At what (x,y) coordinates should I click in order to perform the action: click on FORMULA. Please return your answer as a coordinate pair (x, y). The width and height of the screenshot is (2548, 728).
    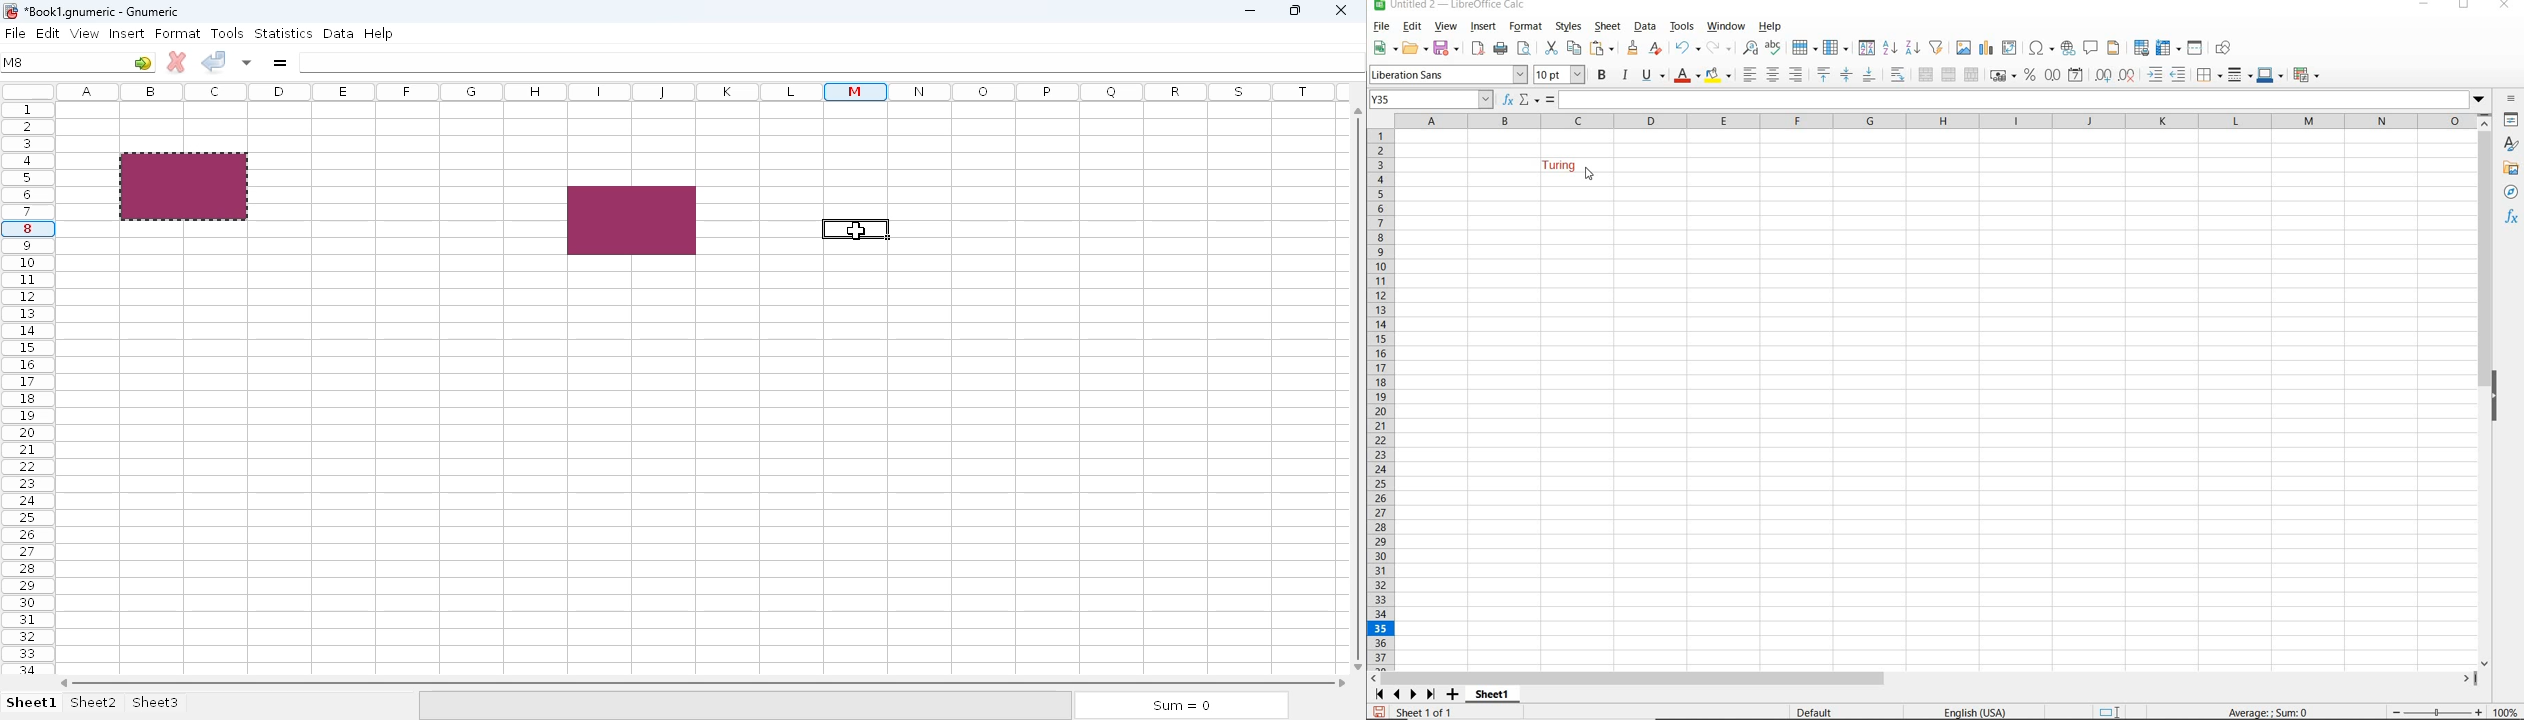
    Looking at the image, I should click on (2265, 713).